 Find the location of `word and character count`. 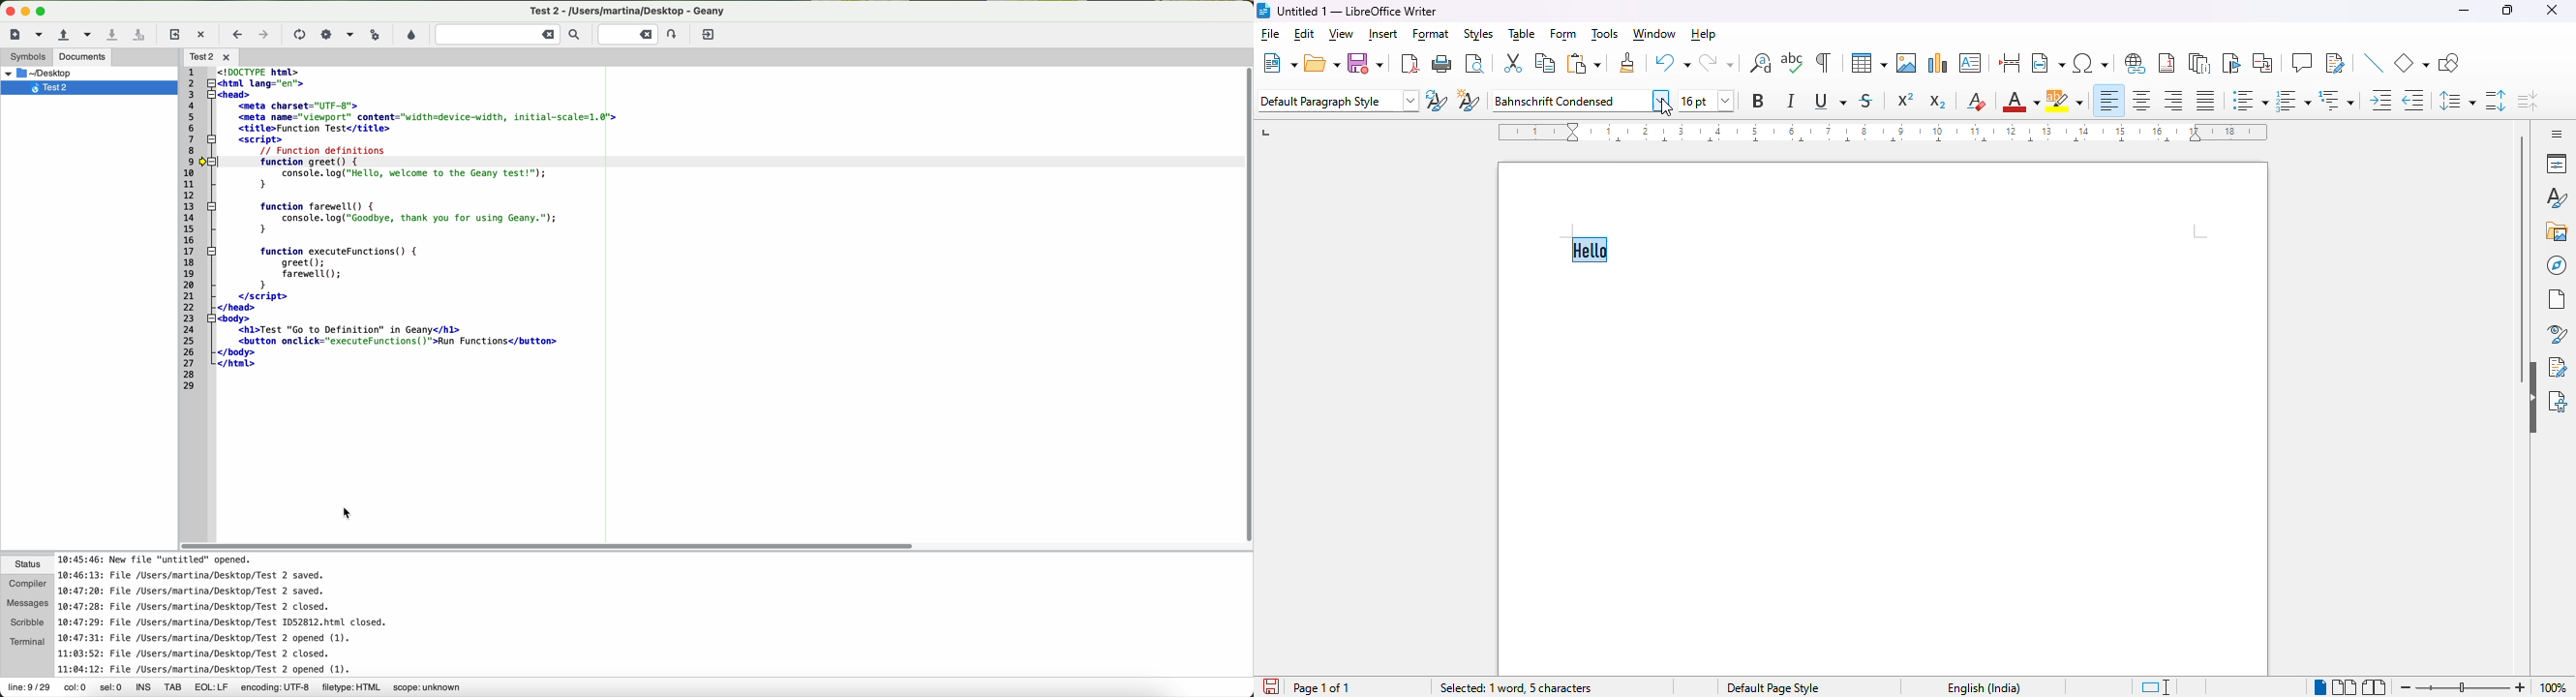

word and character count is located at coordinates (1519, 688).